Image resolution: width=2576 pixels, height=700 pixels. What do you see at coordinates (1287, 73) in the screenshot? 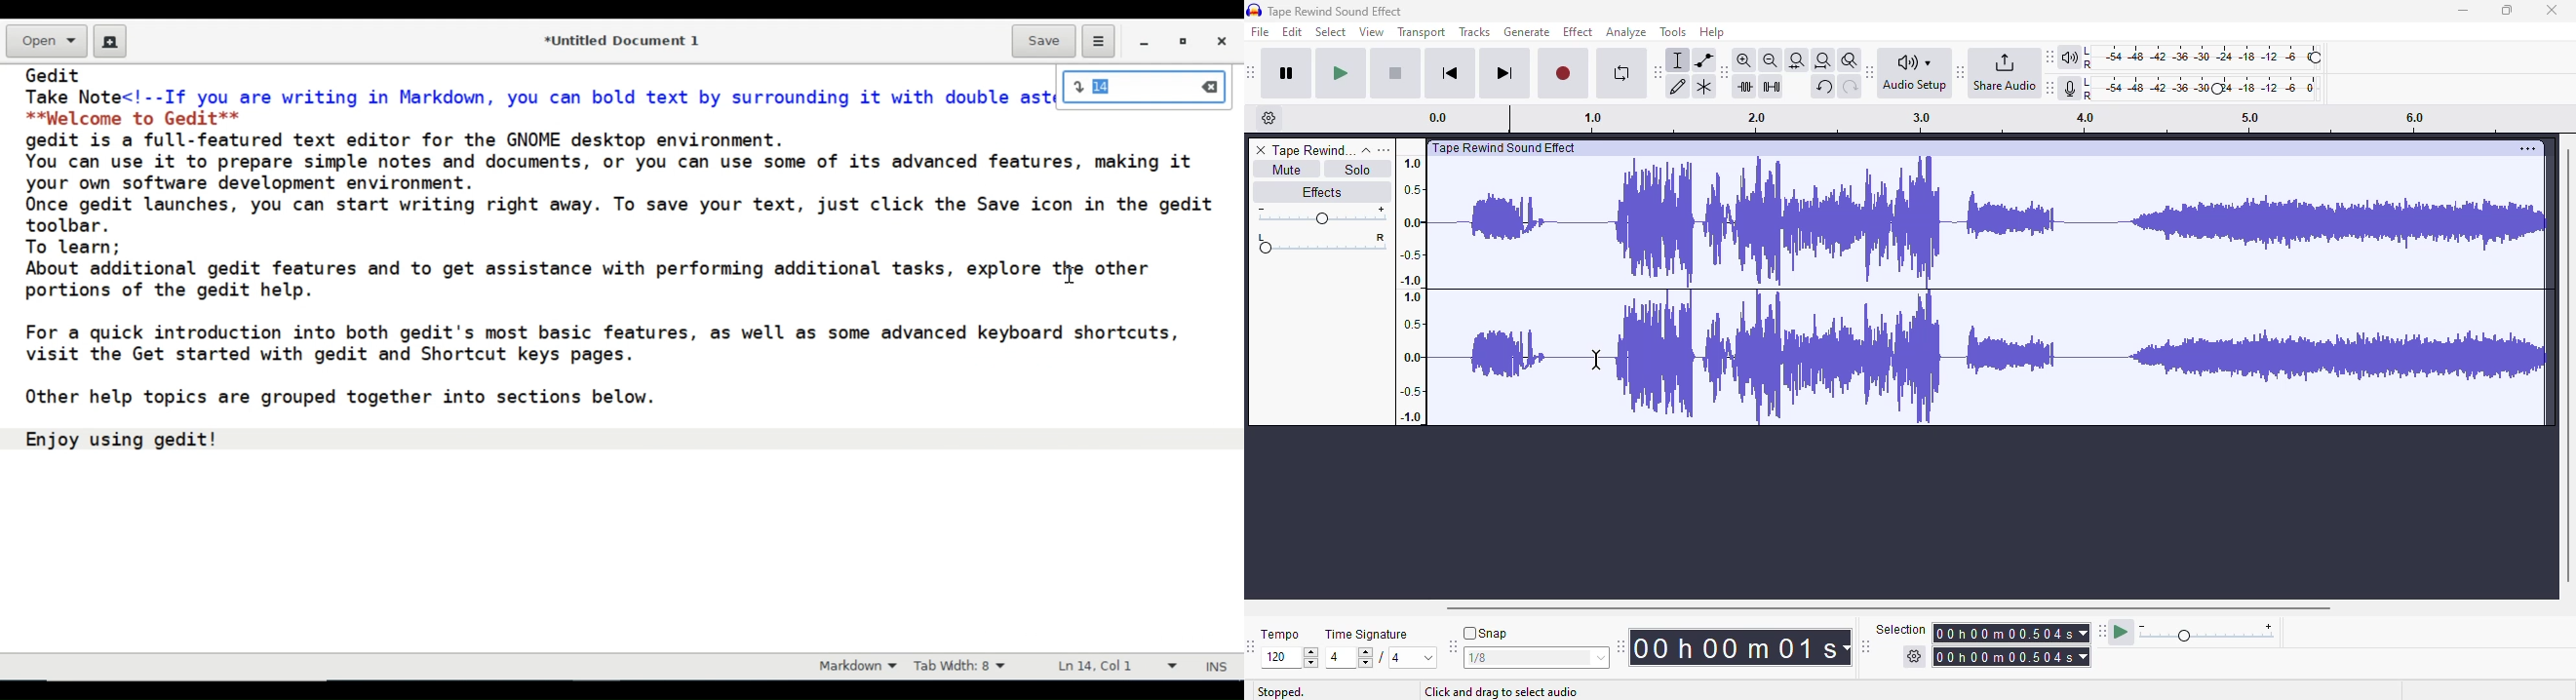
I see `pause` at bounding box center [1287, 73].